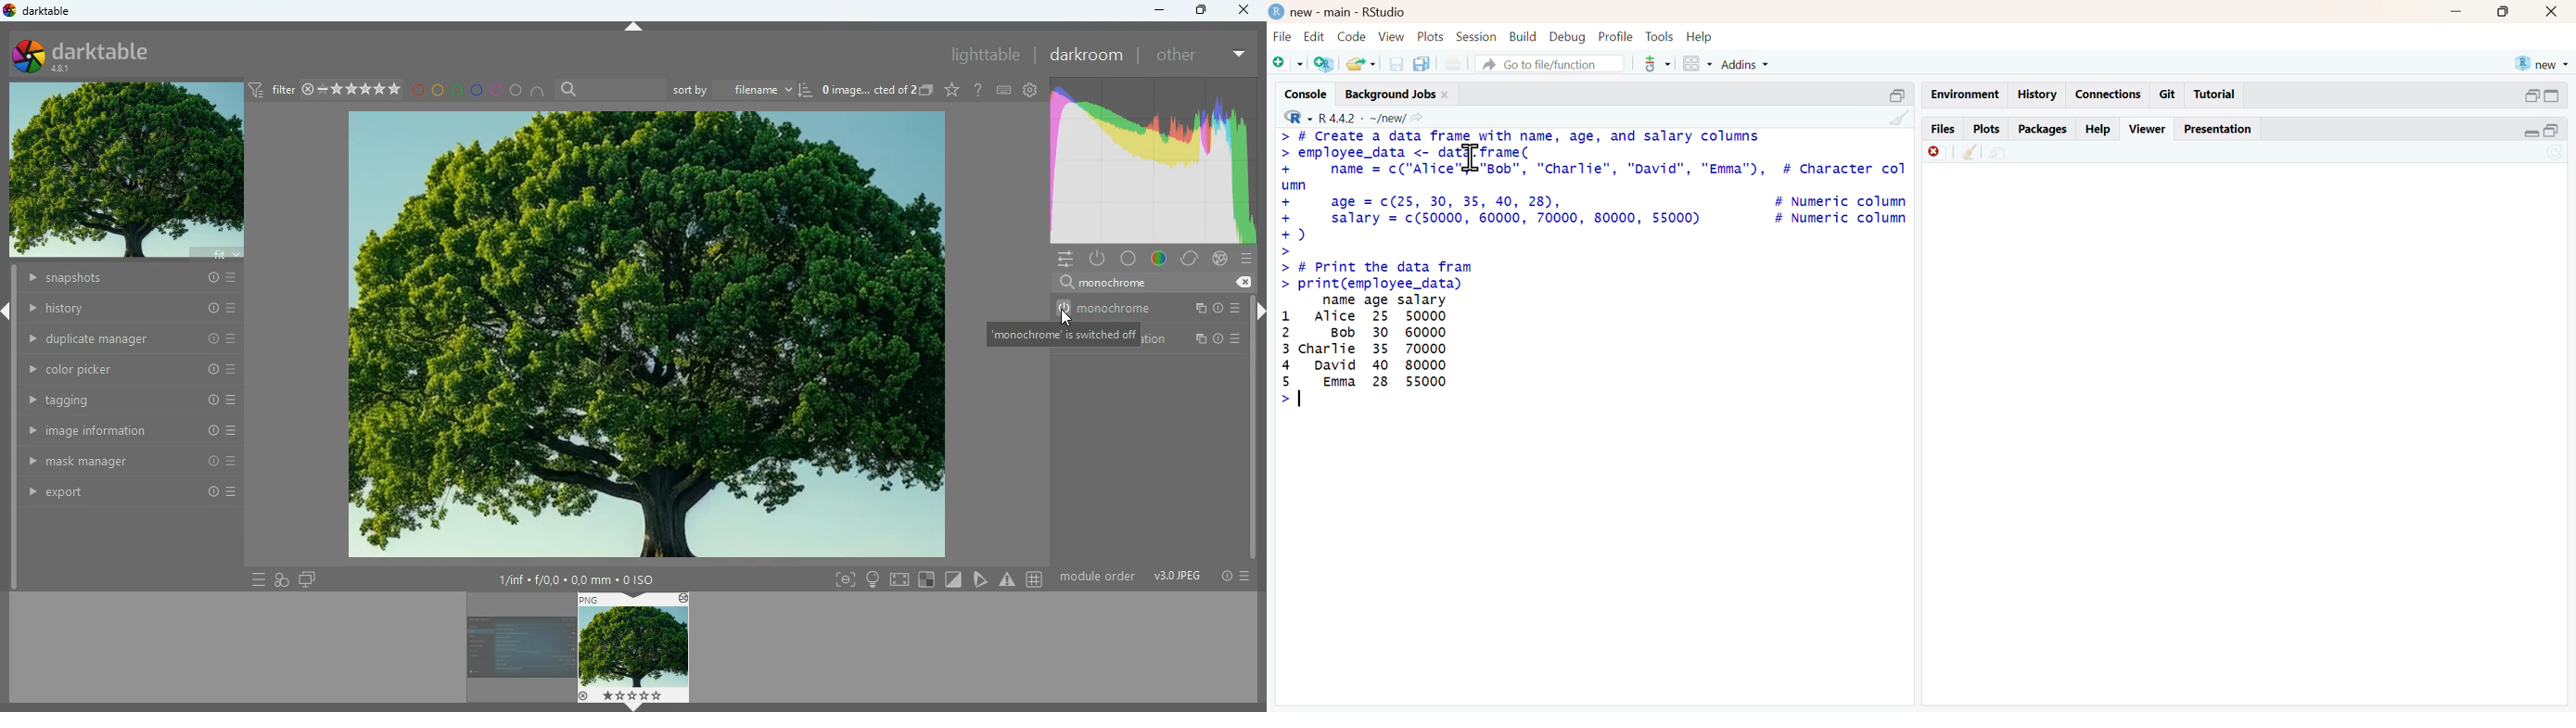 This screenshot has width=2576, height=728. I want to click on minimize, so click(2464, 14).